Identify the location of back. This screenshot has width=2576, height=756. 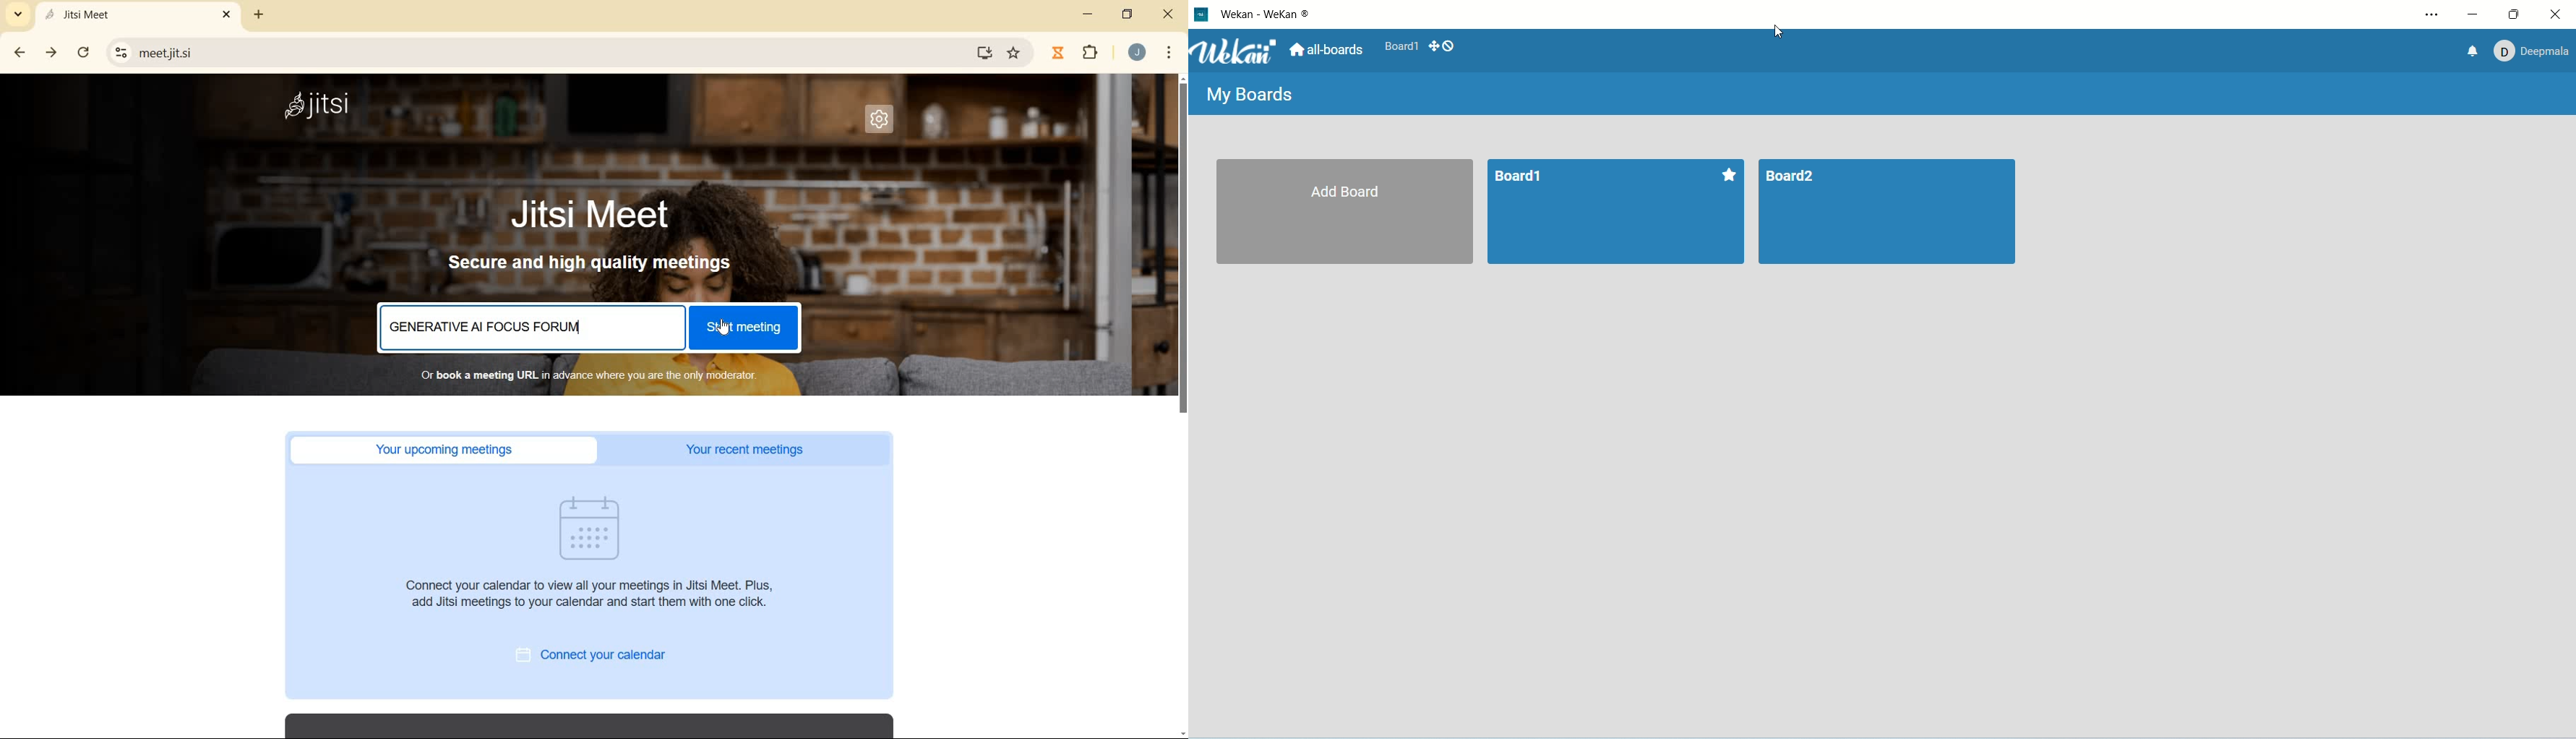
(16, 53).